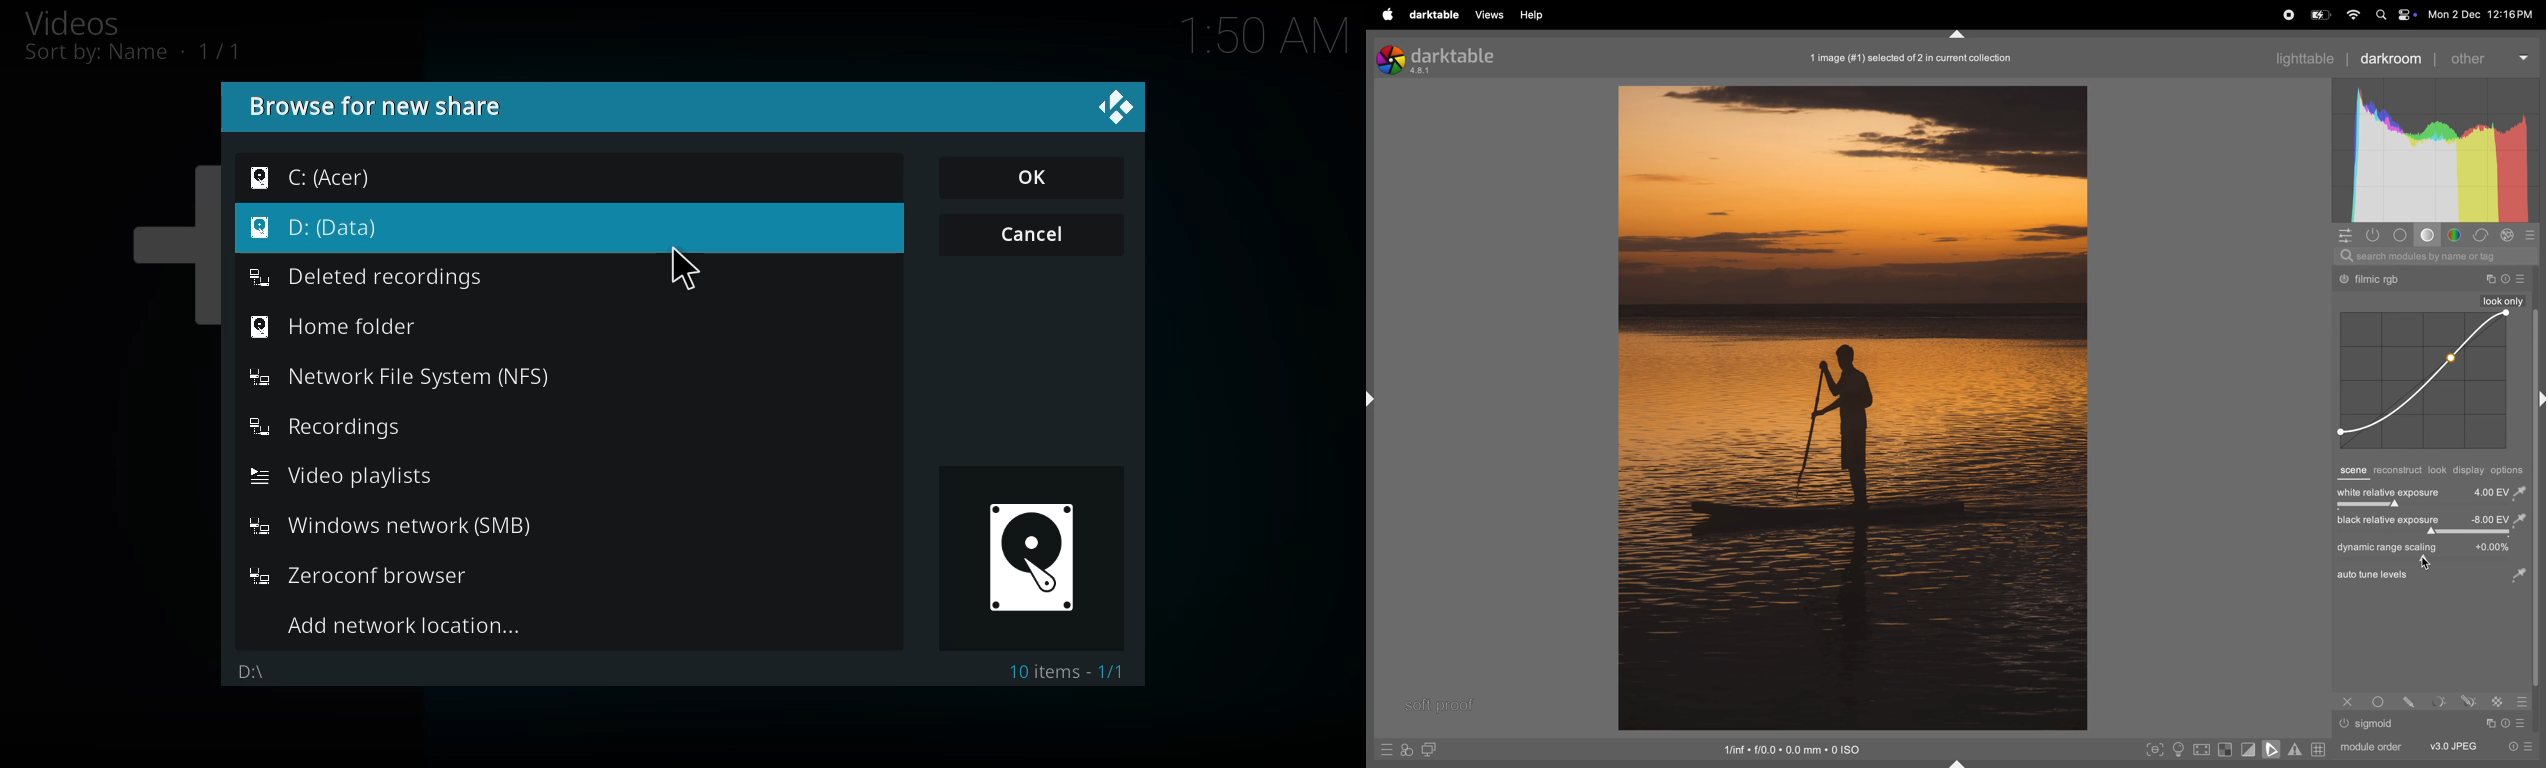 The width and height of the screenshot is (2548, 784). I want to click on other, so click(2488, 57).